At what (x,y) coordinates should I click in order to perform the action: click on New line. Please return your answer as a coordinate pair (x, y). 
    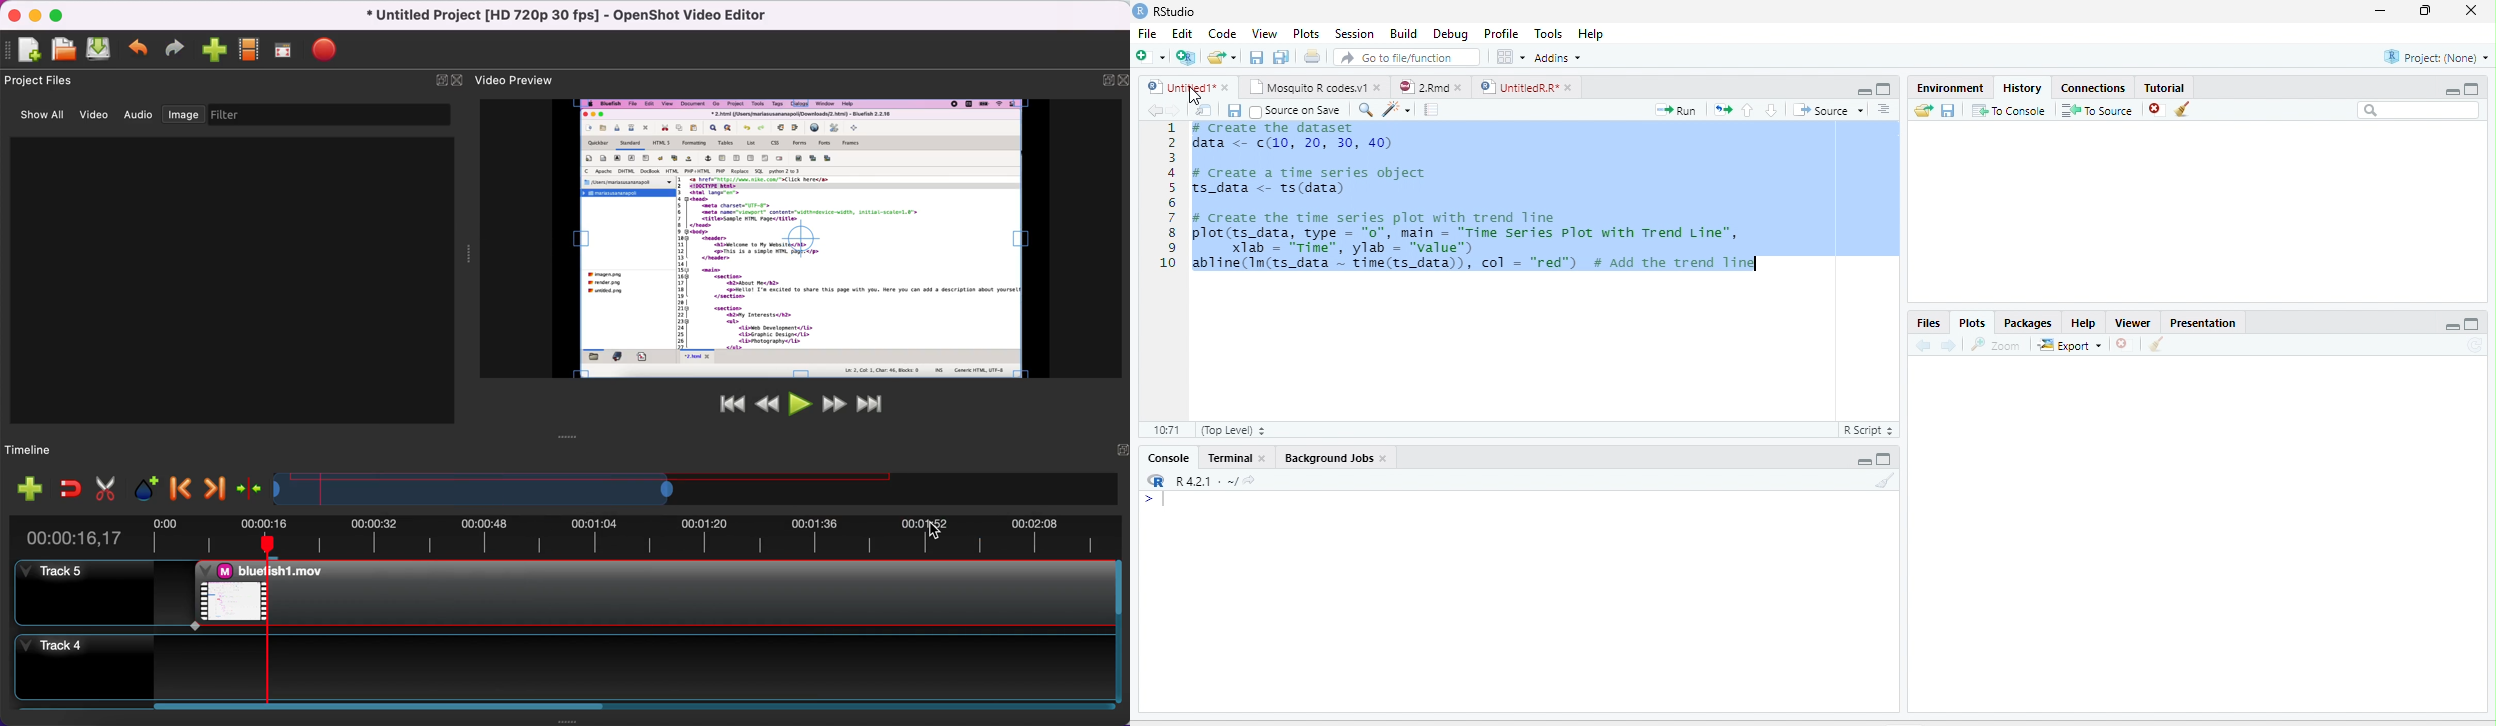
    Looking at the image, I should click on (1155, 500).